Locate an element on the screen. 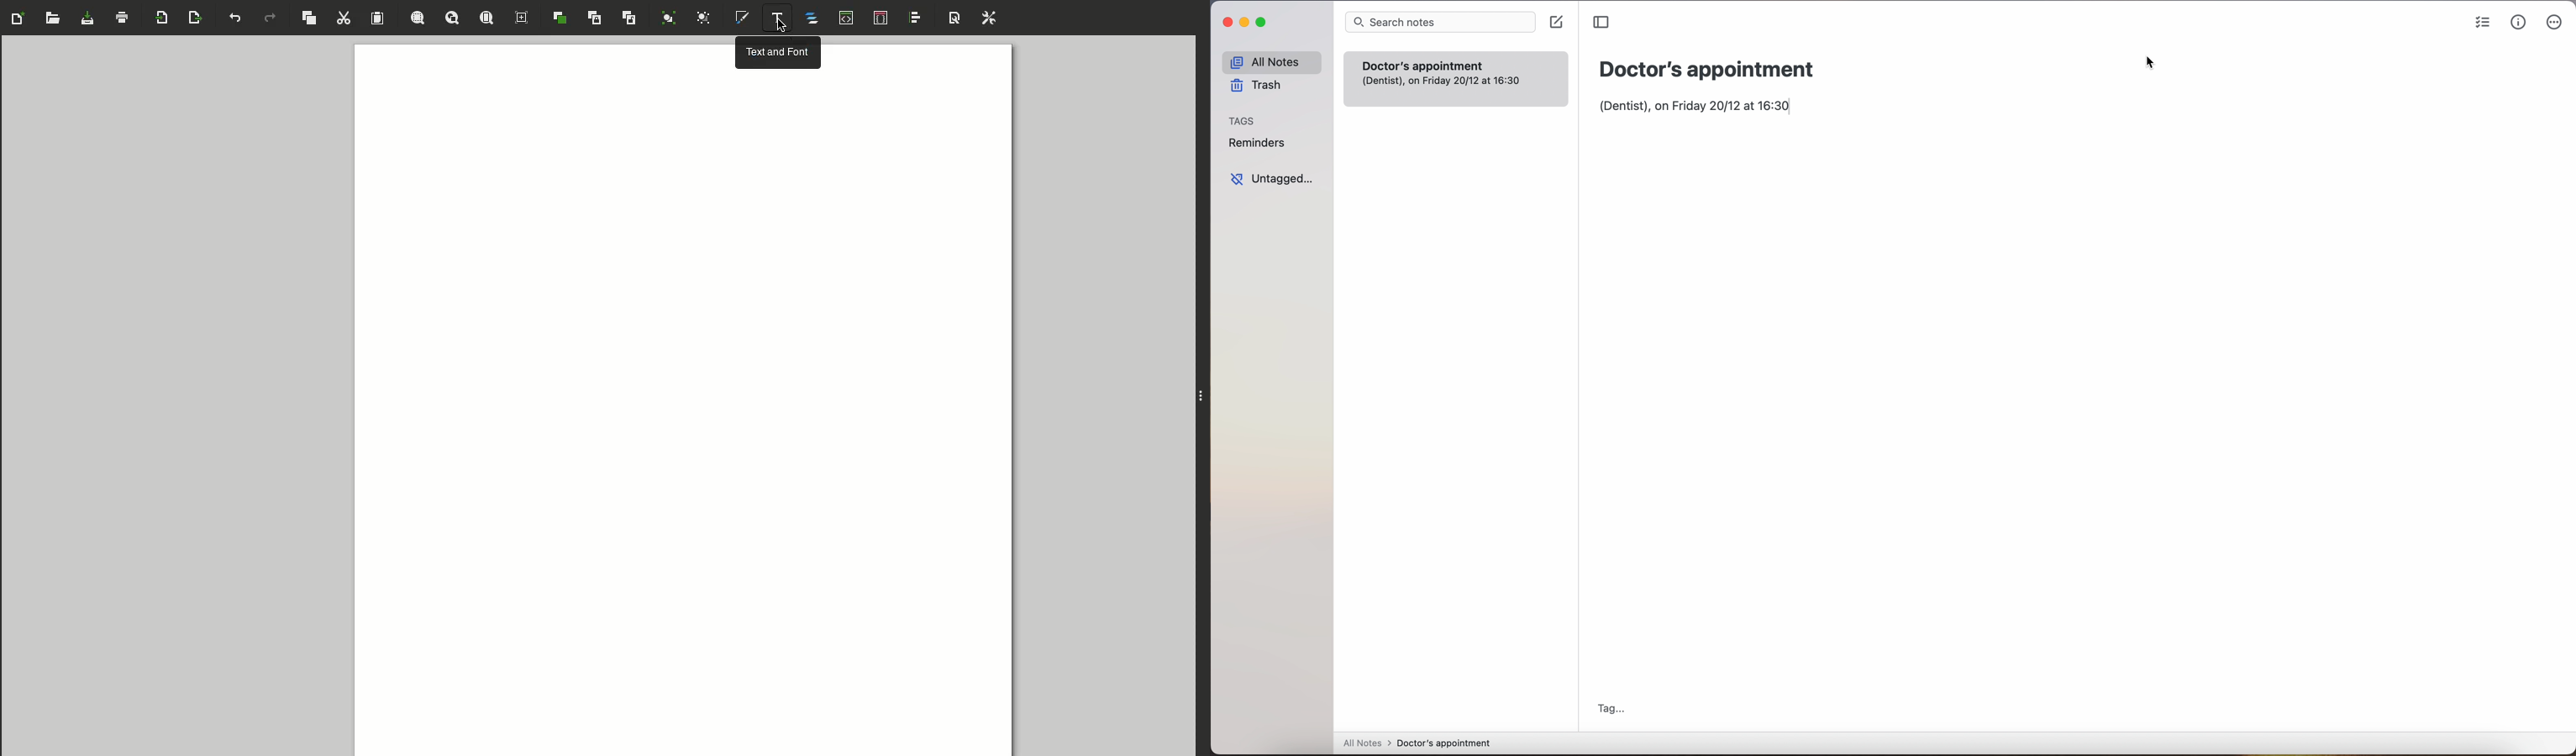 Image resolution: width=2576 pixels, height=756 pixels. Document properties is located at coordinates (952, 18).